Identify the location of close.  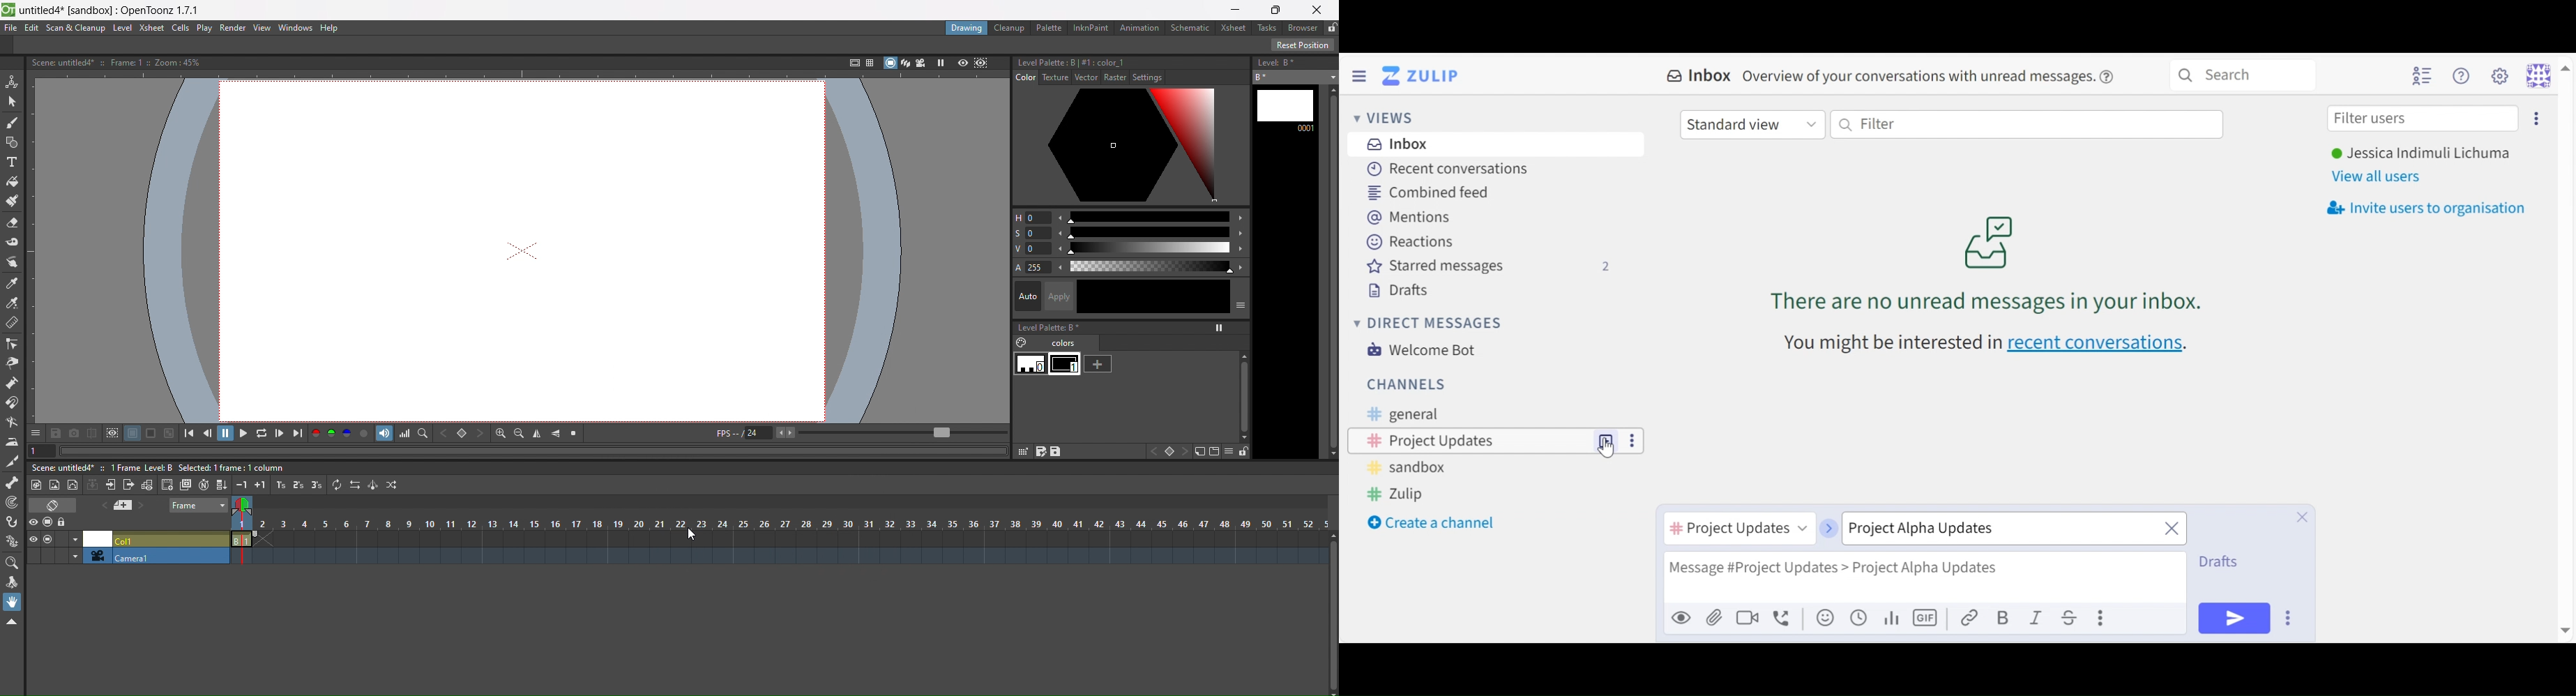
(1318, 10).